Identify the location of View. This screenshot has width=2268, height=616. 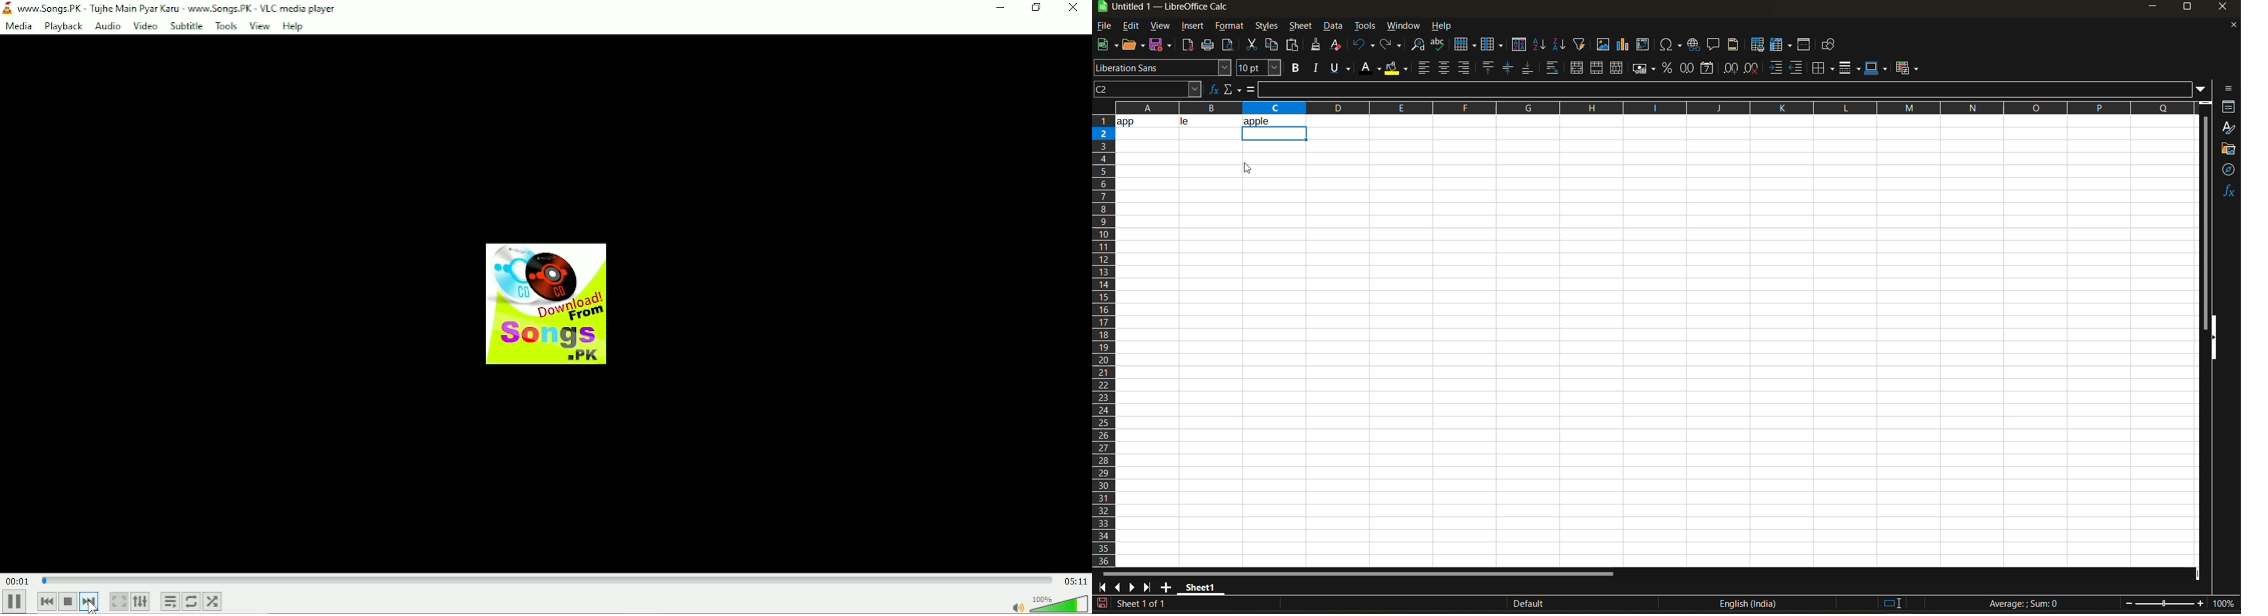
(259, 25).